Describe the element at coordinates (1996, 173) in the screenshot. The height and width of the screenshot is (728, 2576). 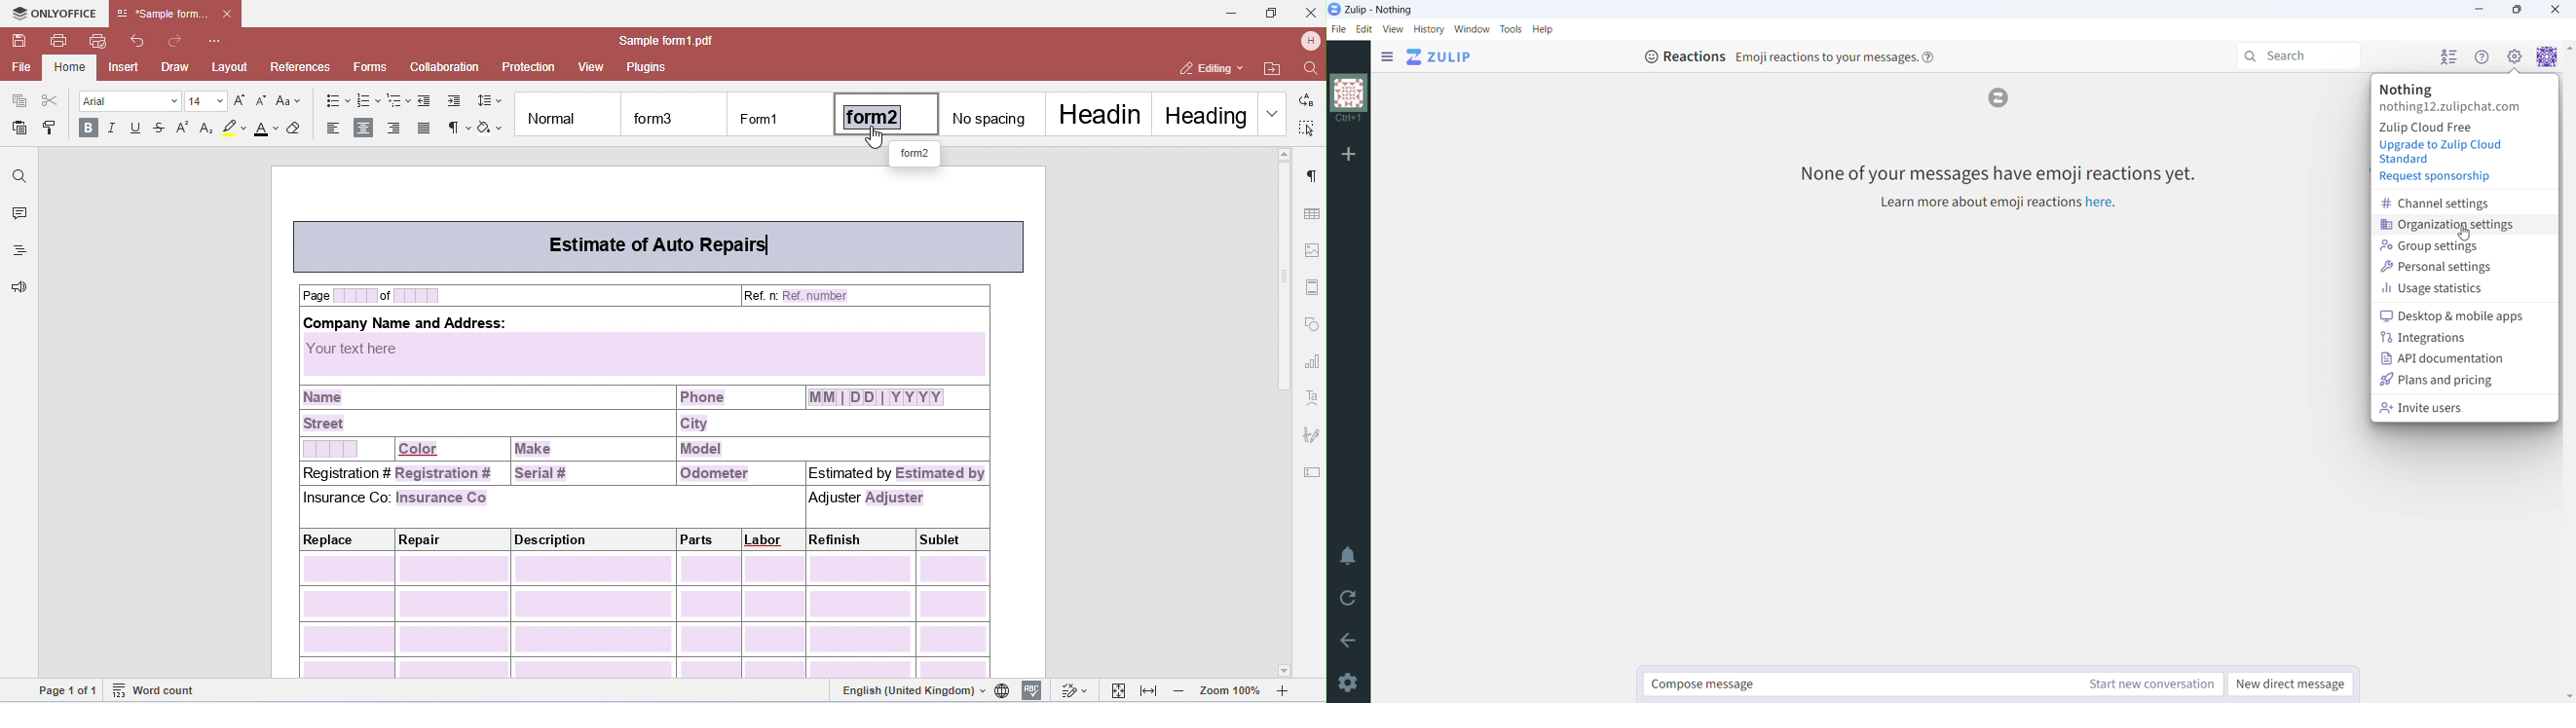
I see `None of your messages have emoji reactions yet.` at that location.